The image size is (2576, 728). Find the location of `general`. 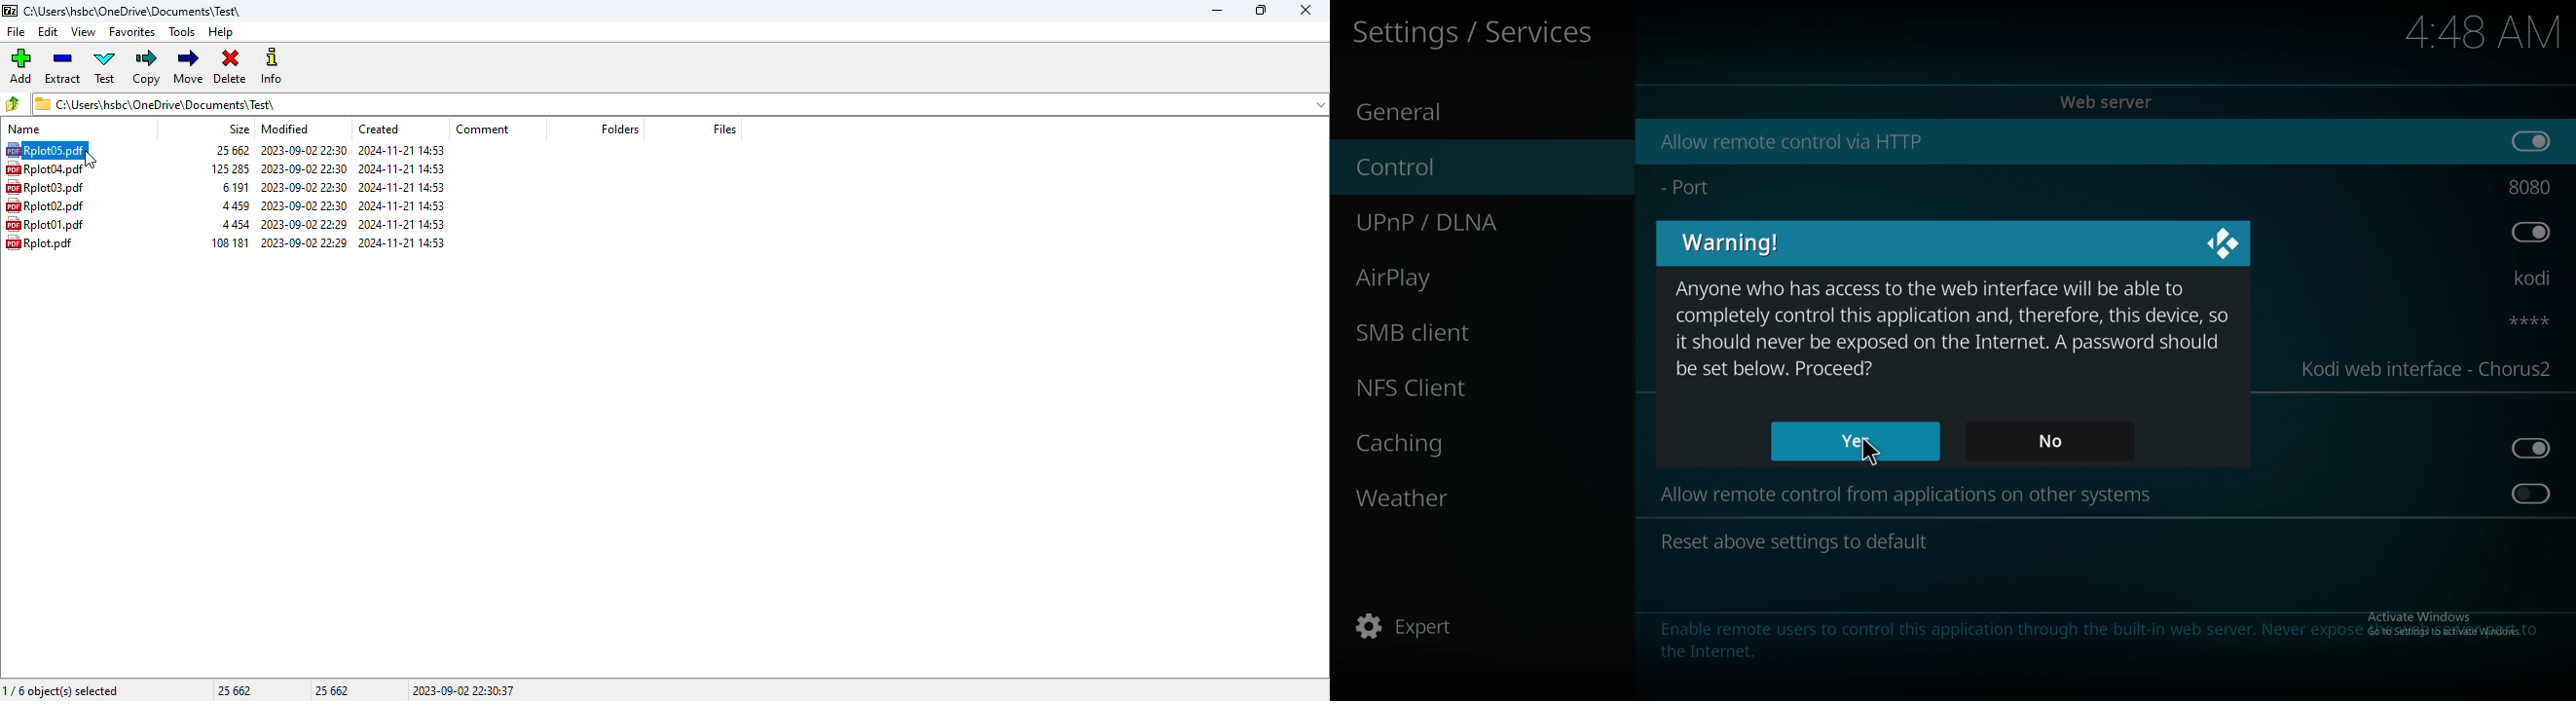

general is located at coordinates (1421, 106).